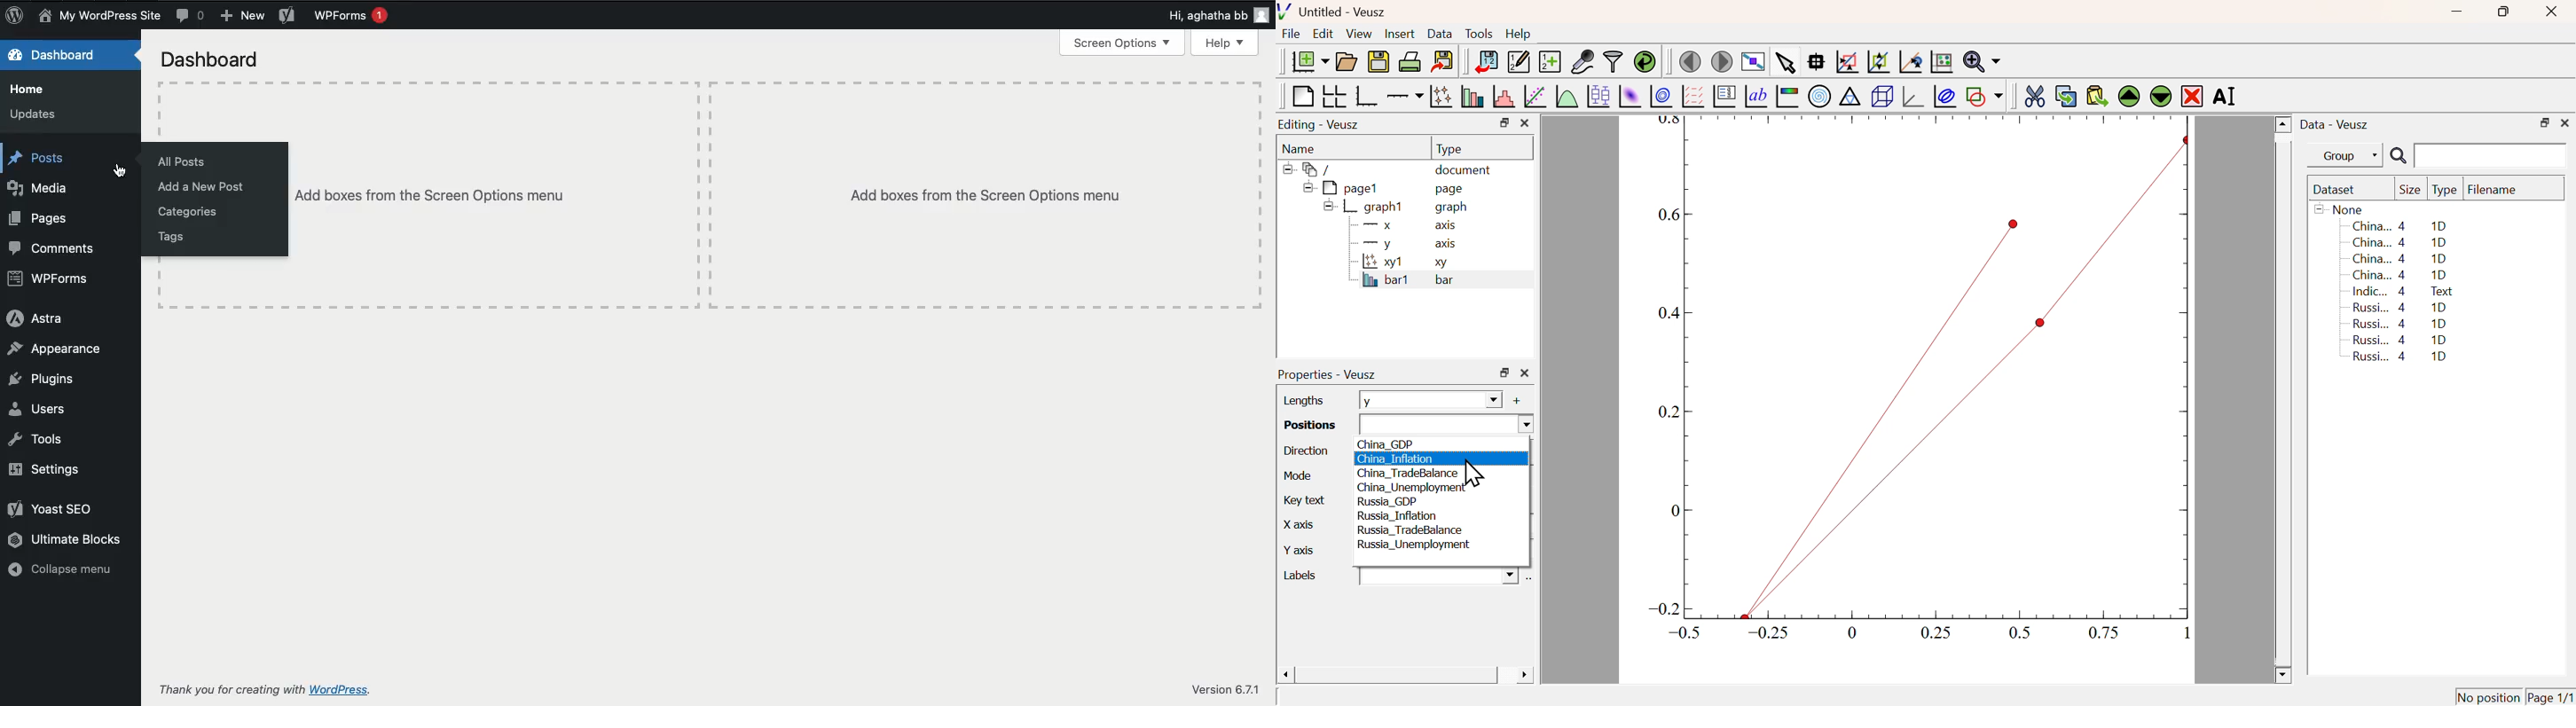  I want to click on Dashboard, so click(57, 56).